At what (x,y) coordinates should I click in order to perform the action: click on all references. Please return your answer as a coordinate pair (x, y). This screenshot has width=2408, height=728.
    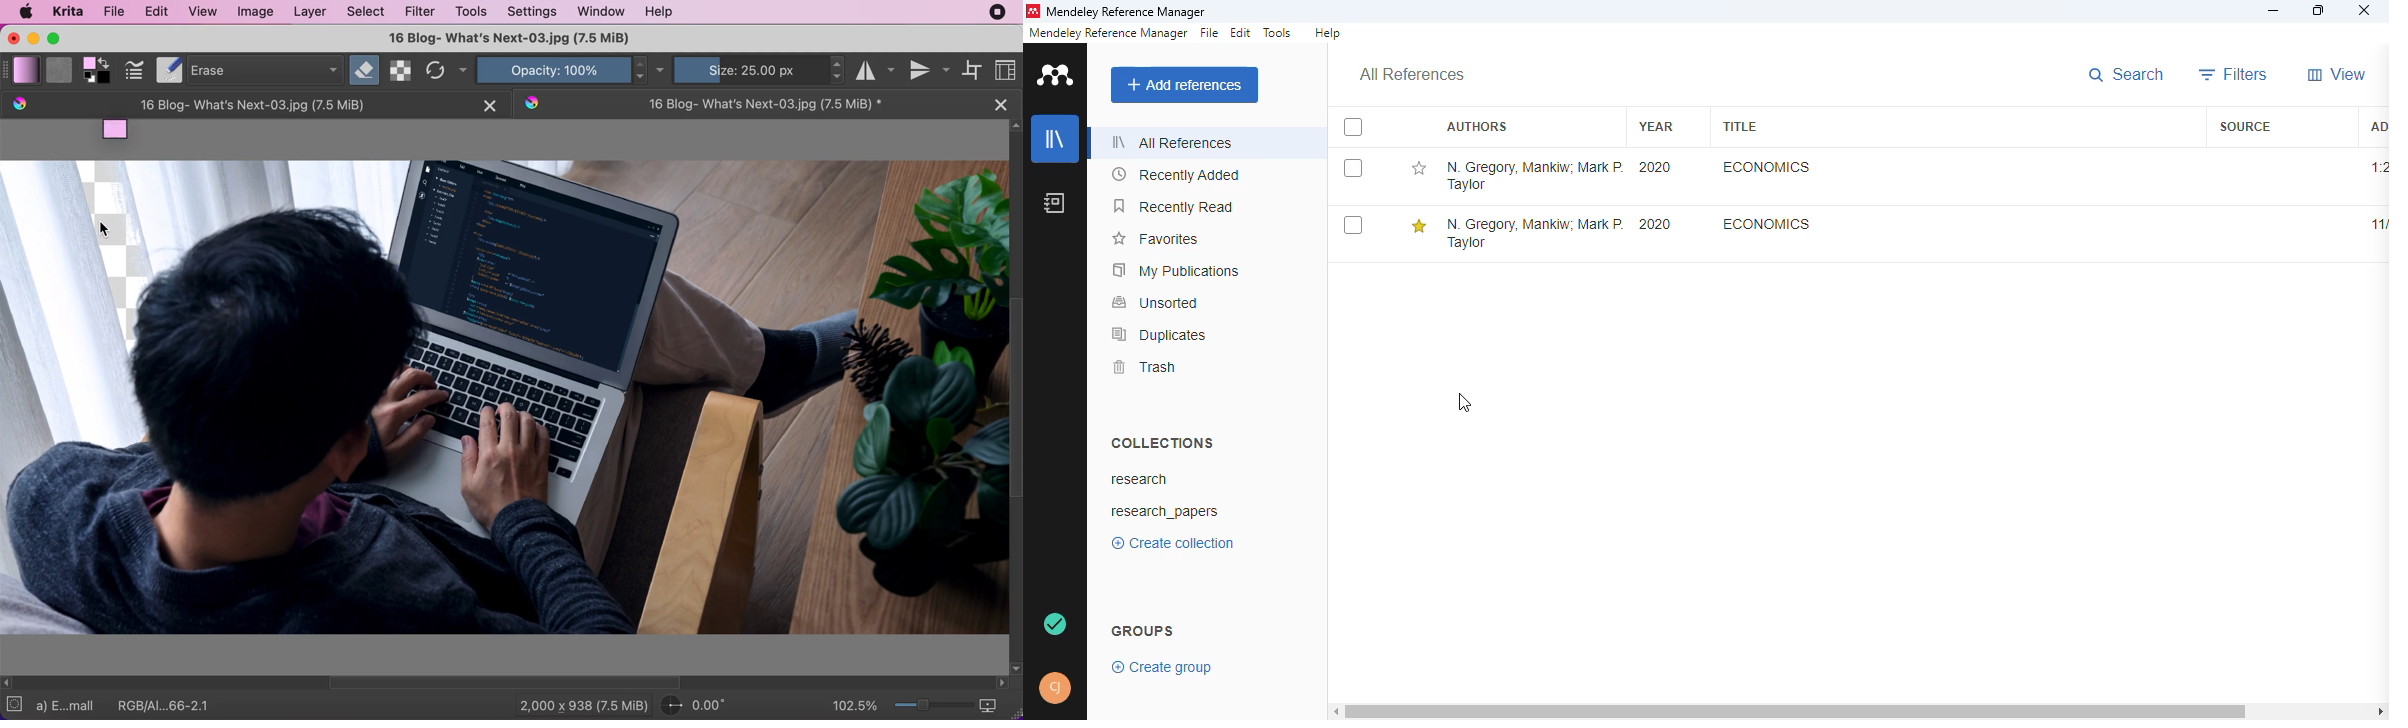
    Looking at the image, I should click on (1411, 74).